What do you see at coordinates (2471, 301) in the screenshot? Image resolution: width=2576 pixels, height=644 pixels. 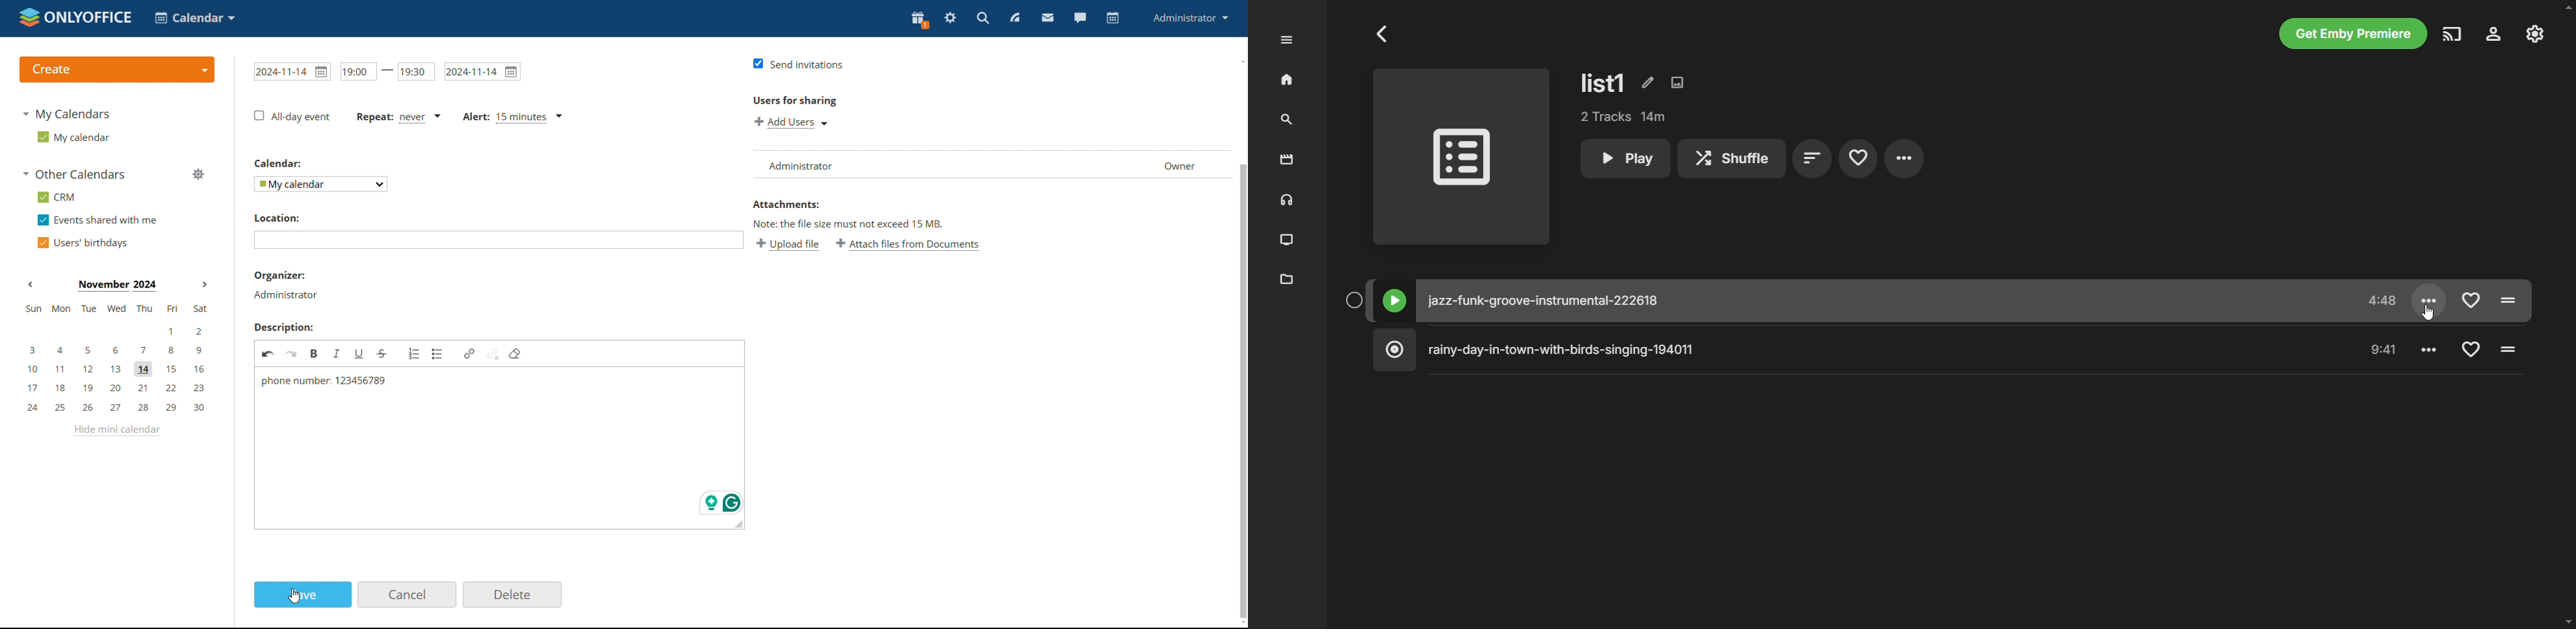 I see `Add to favorite` at bounding box center [2471, 301].